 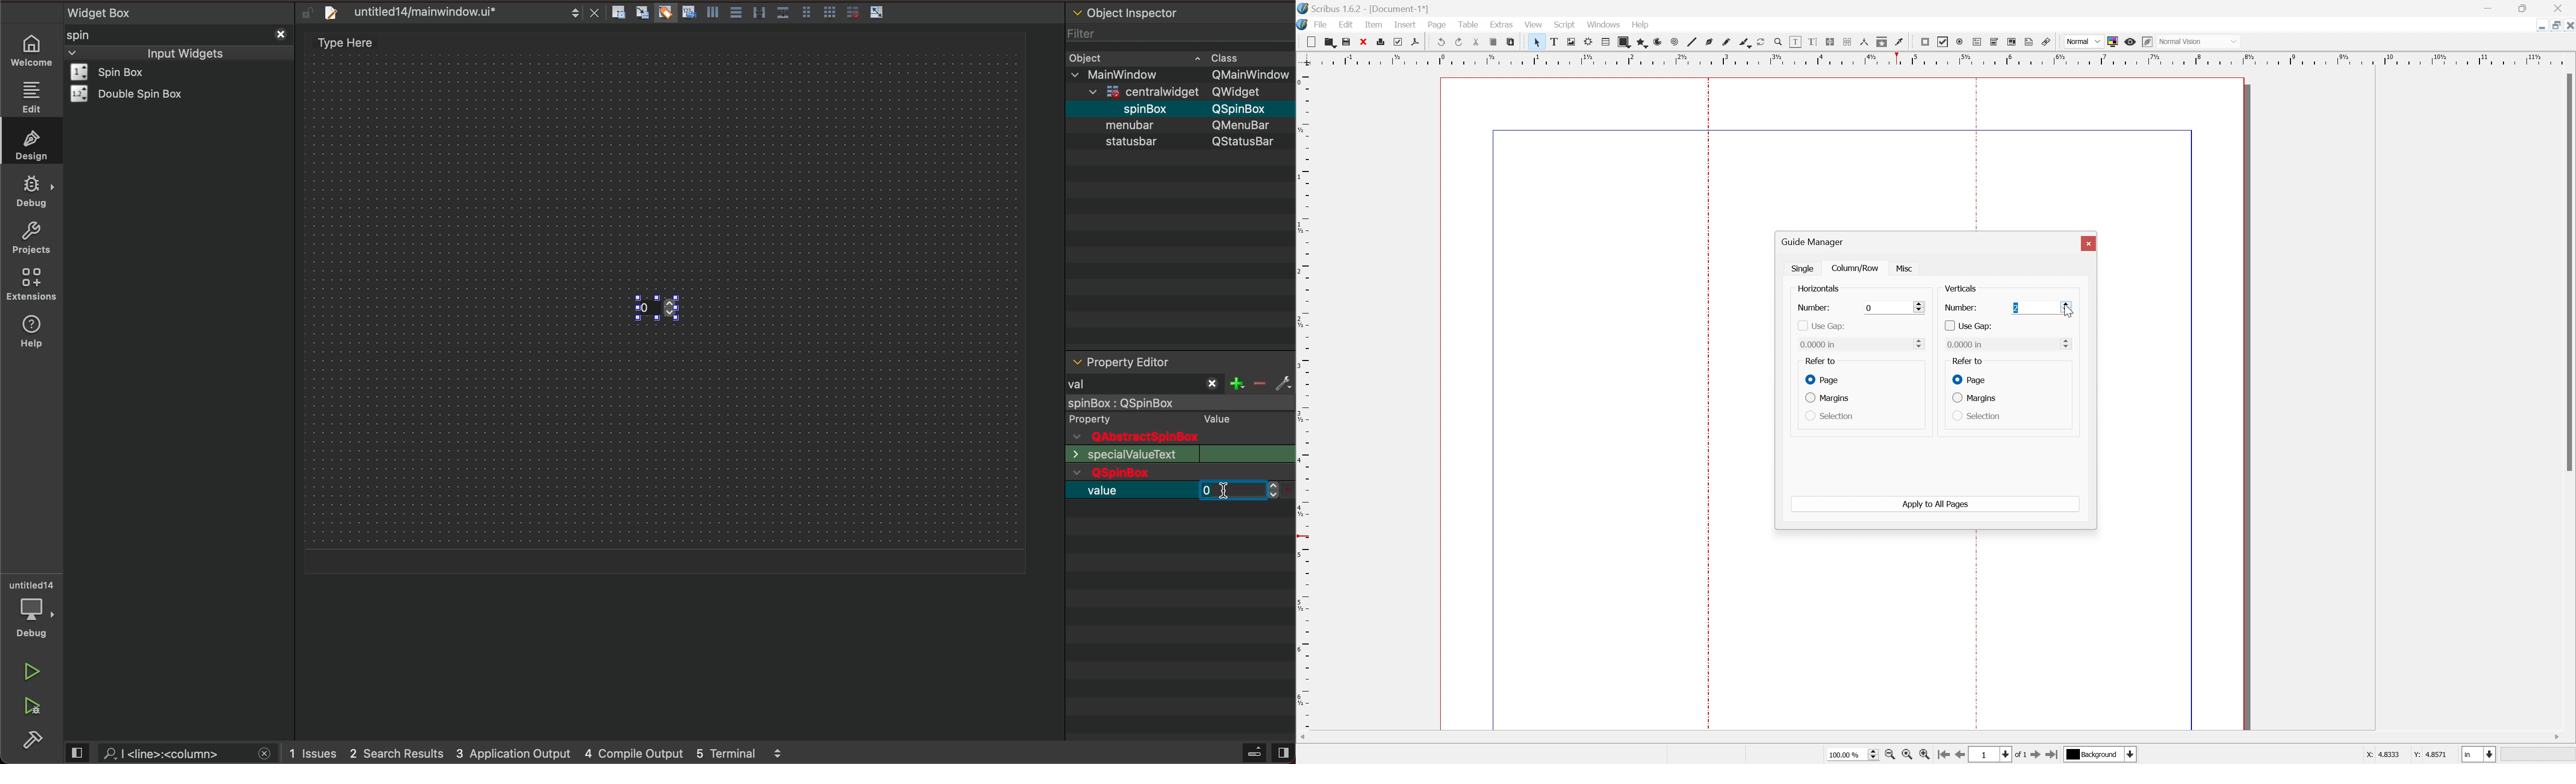 What do you see at coordinates (1906, 754) in the screenshot?
I see `zoom out` at bounding box center [1906, 754].